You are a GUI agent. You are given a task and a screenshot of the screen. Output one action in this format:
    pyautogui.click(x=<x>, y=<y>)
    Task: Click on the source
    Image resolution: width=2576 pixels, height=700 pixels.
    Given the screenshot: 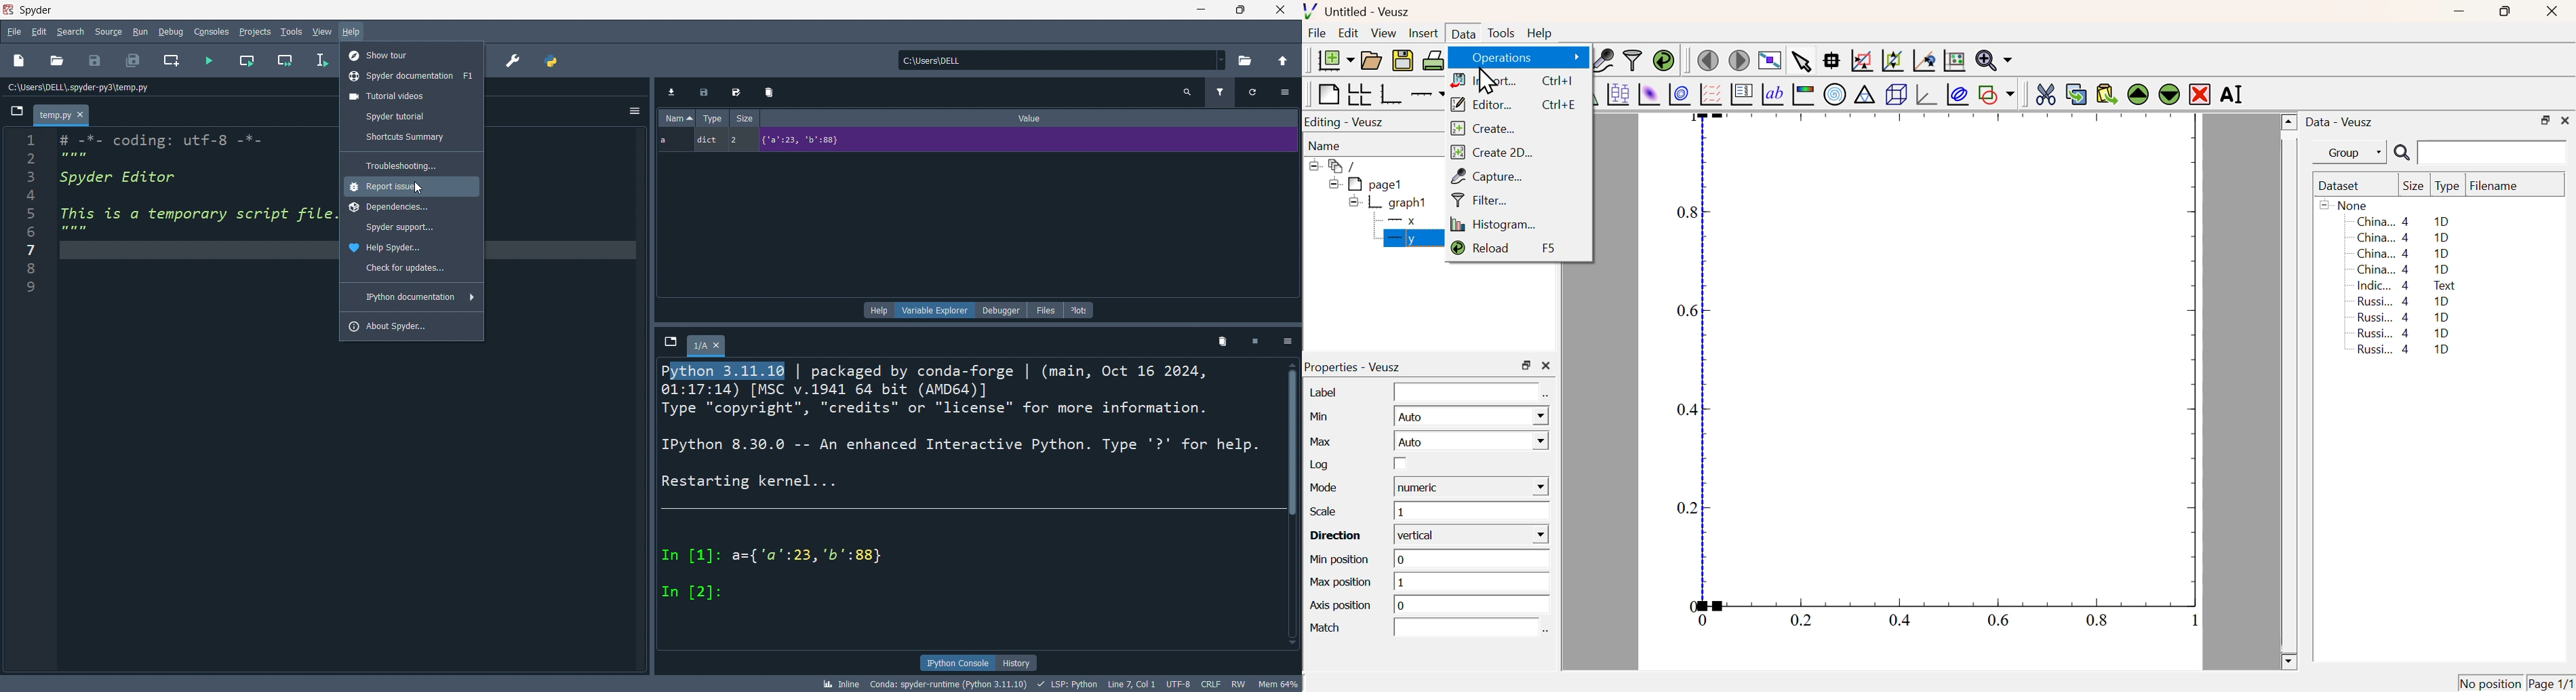 What is the action you would take?
    pyautogui.click(x=108, y=33)
    